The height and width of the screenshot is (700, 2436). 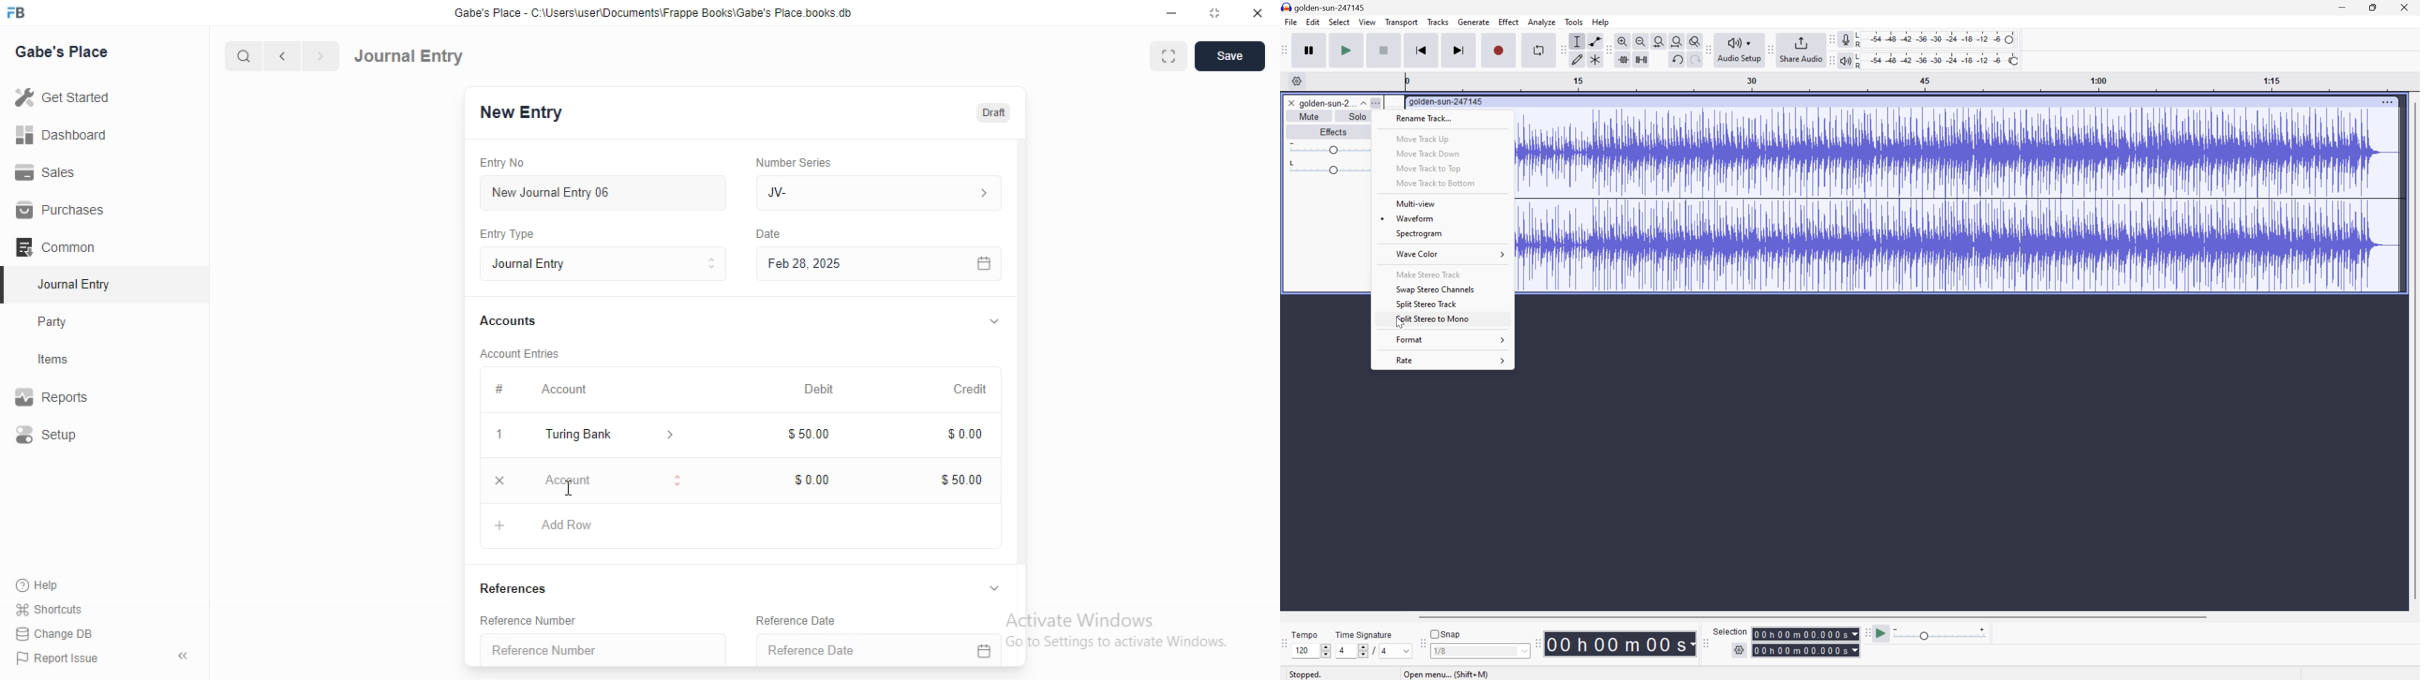 I want to click on Feb 28, 2025, so click(x=860, y=263).